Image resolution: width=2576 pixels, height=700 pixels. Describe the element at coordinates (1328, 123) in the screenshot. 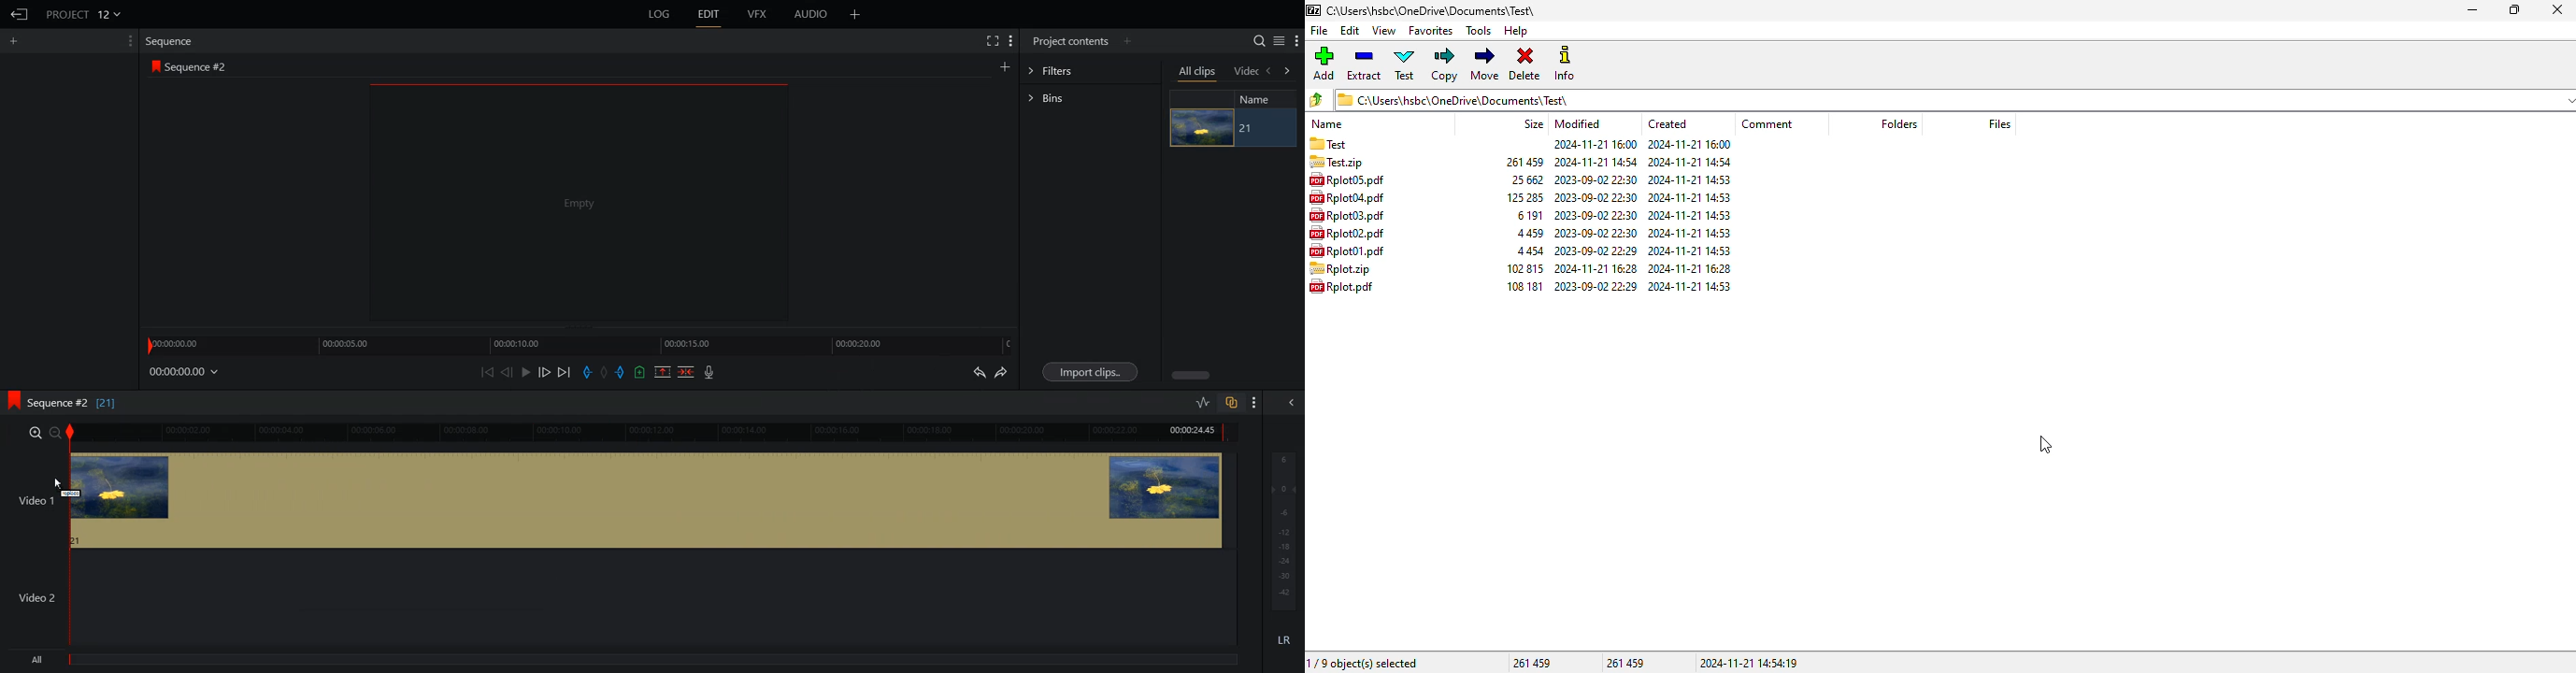

I see `name` at that location.